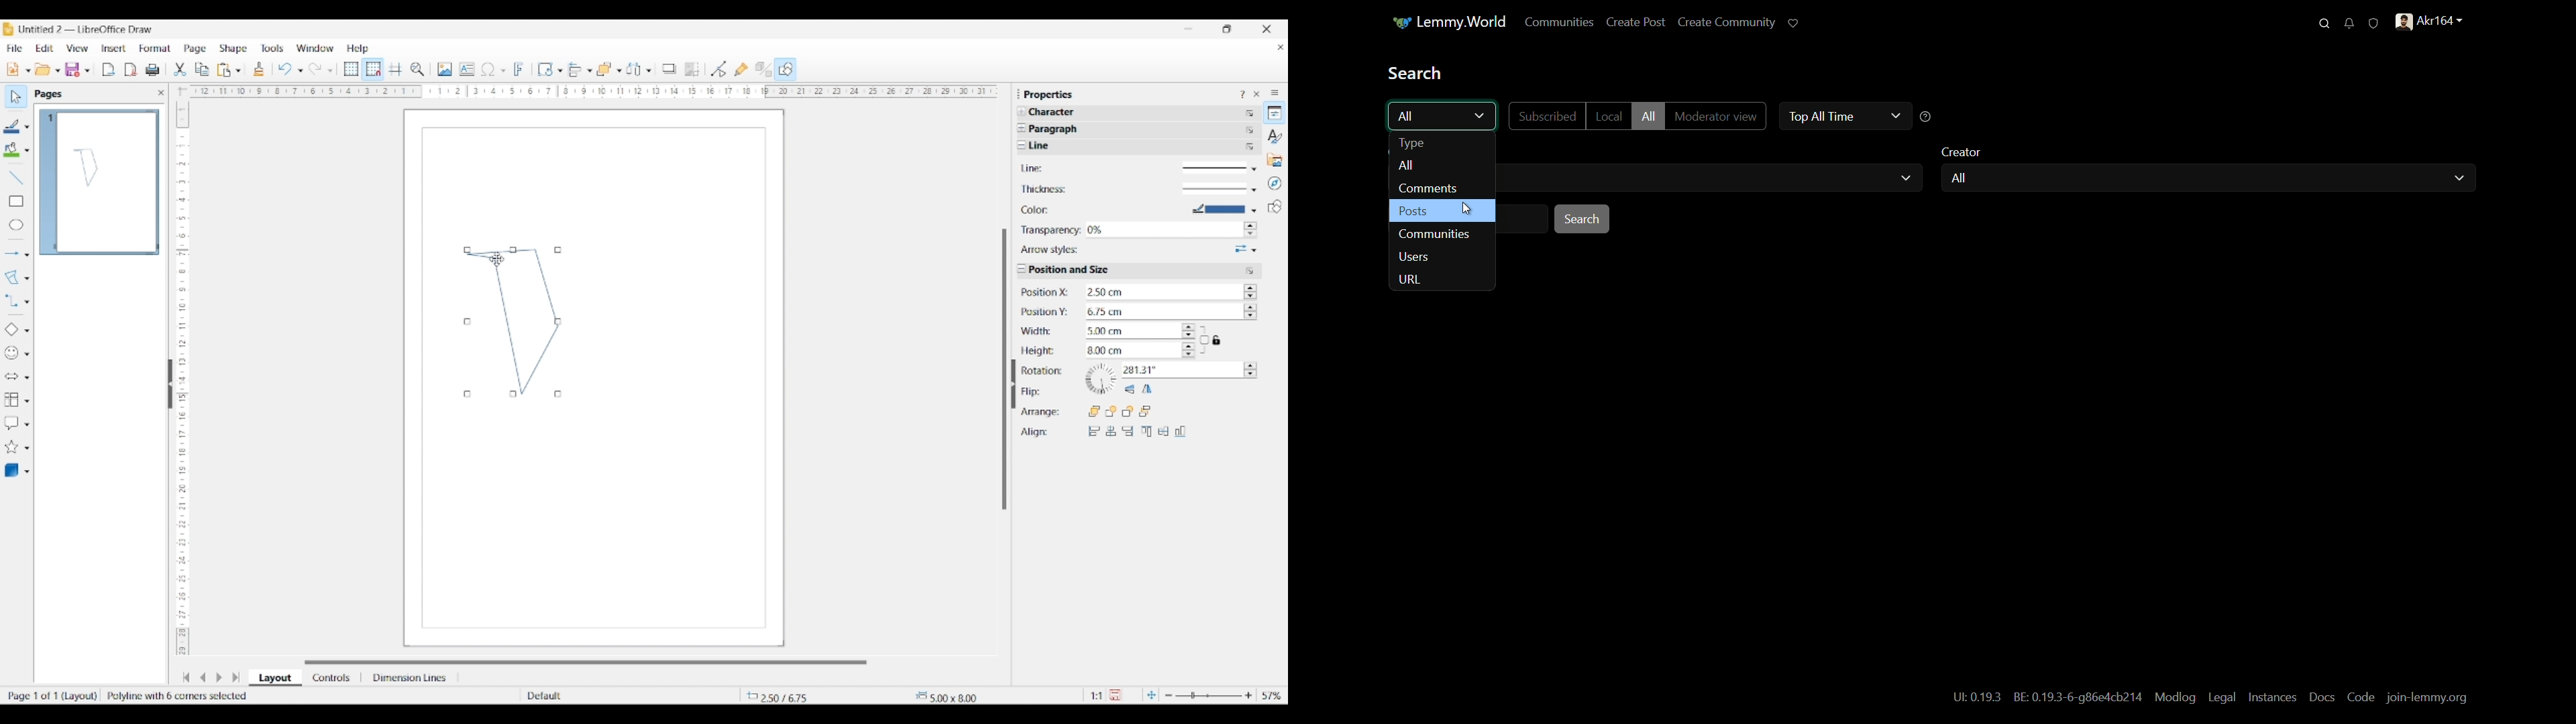 This screenshot has height=728, width=2576. Describe the element at coordinates (1013, 384) in the screenshot. I see `Hide right sidebar` at that location.